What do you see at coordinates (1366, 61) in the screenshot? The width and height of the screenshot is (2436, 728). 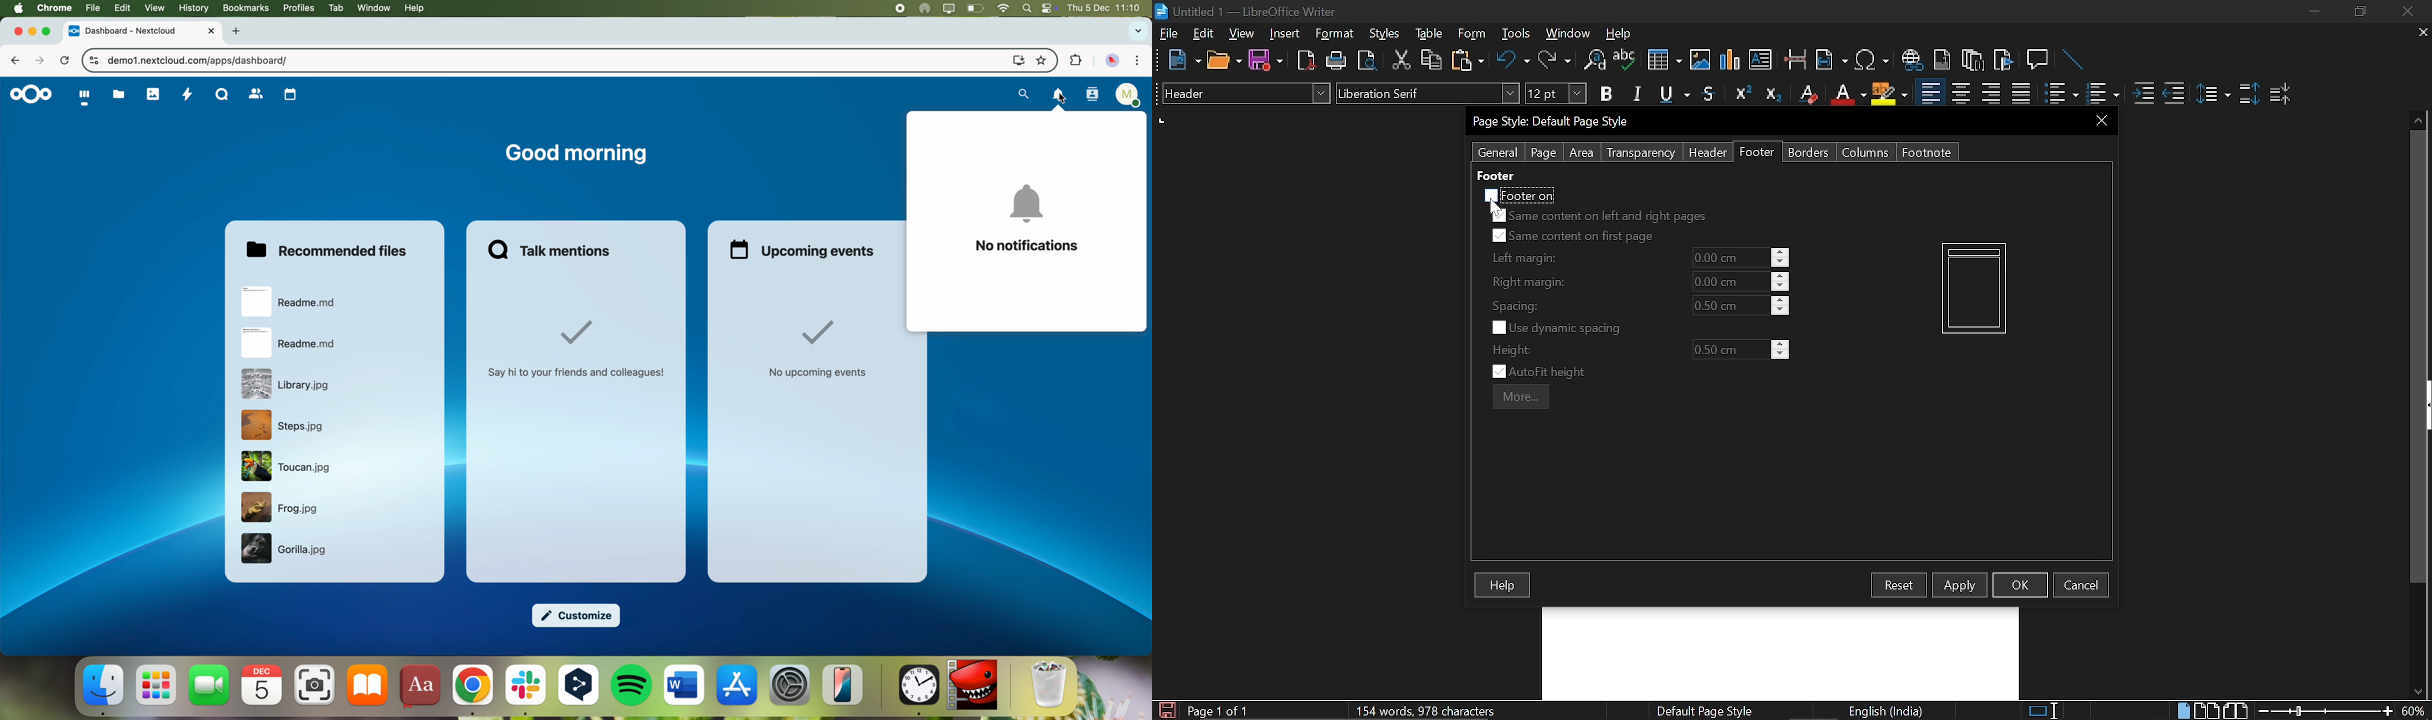 I see `Toggle preview` at bounding box center [1366, 61].